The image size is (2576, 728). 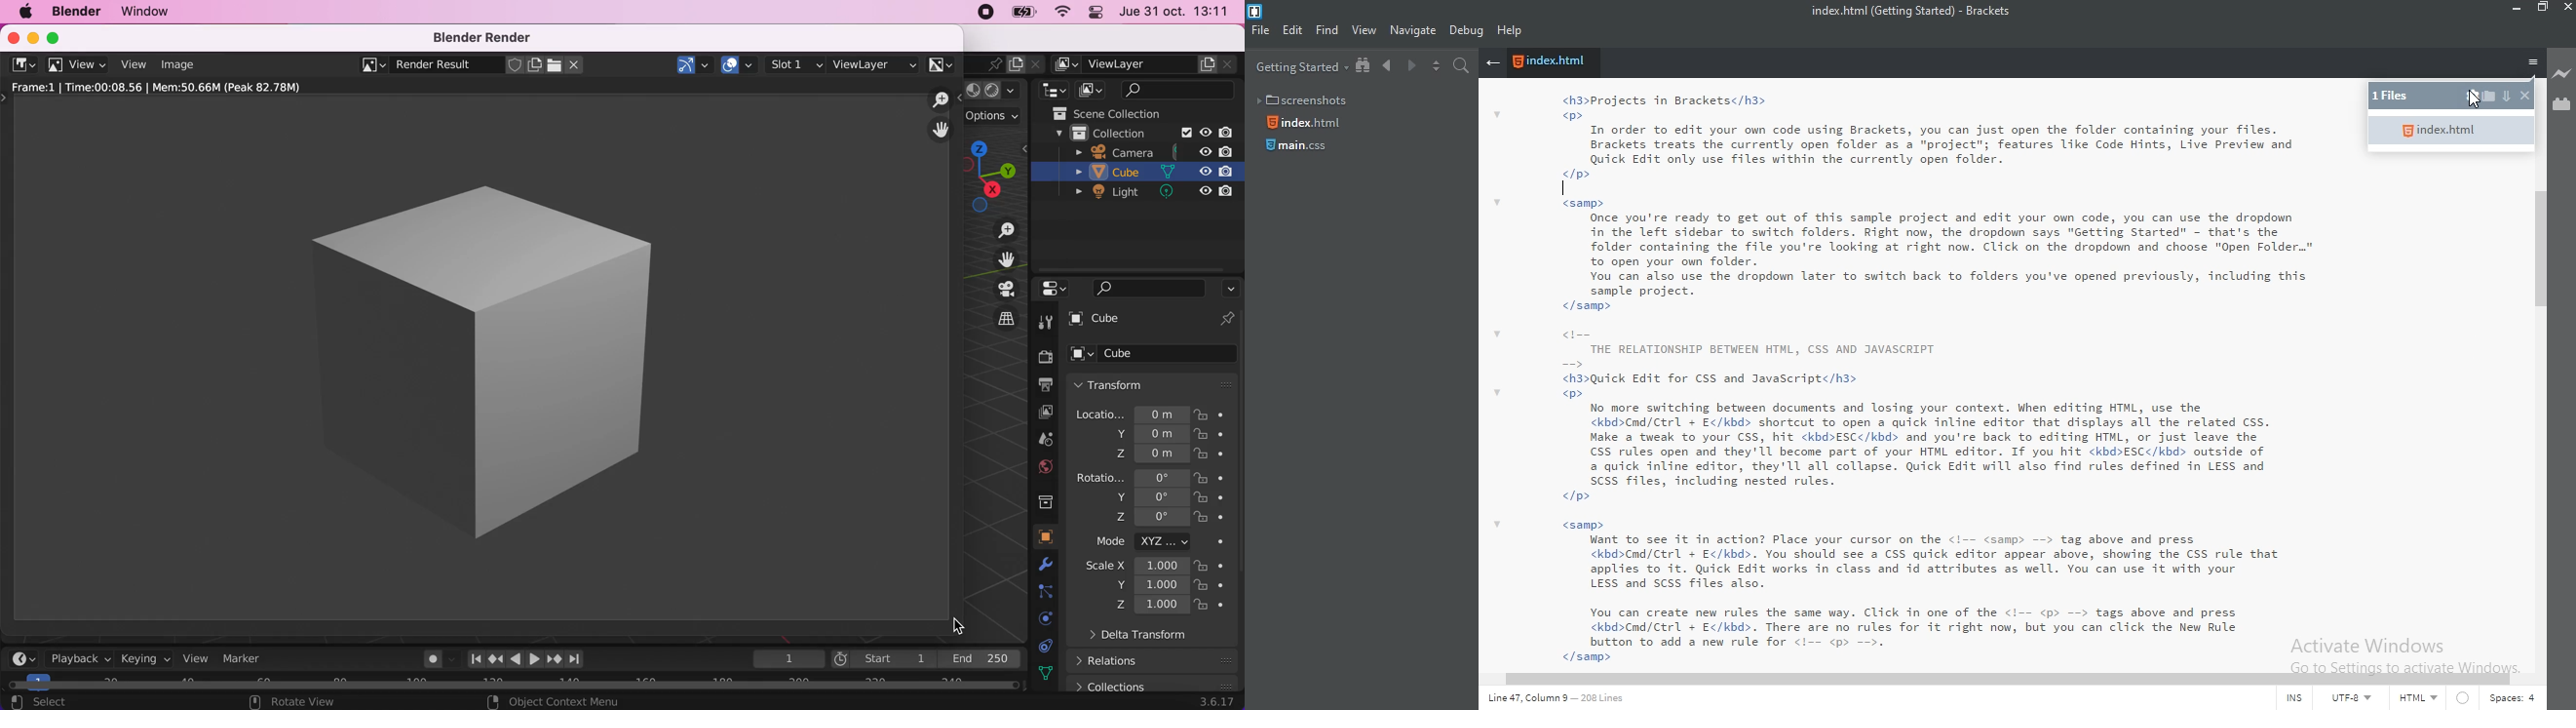 I want to click on panel control, so click(x=1098, y=12).